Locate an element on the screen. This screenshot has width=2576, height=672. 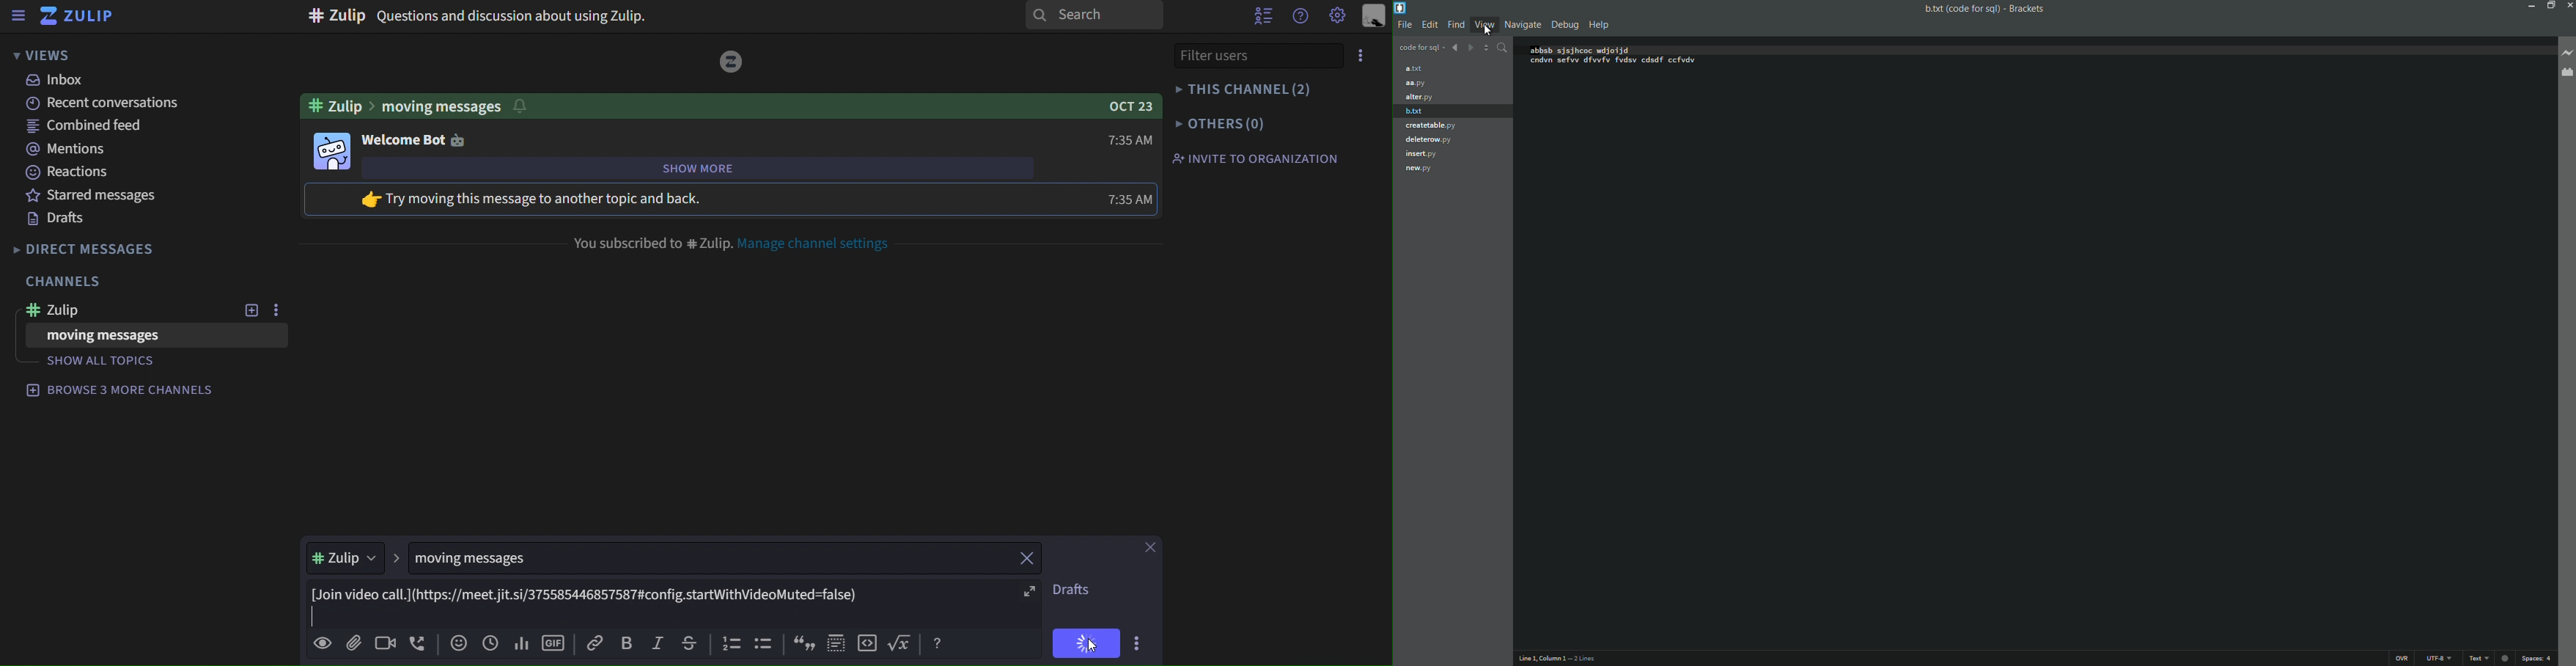
Extension managers is located at coordinates (2566, 74).